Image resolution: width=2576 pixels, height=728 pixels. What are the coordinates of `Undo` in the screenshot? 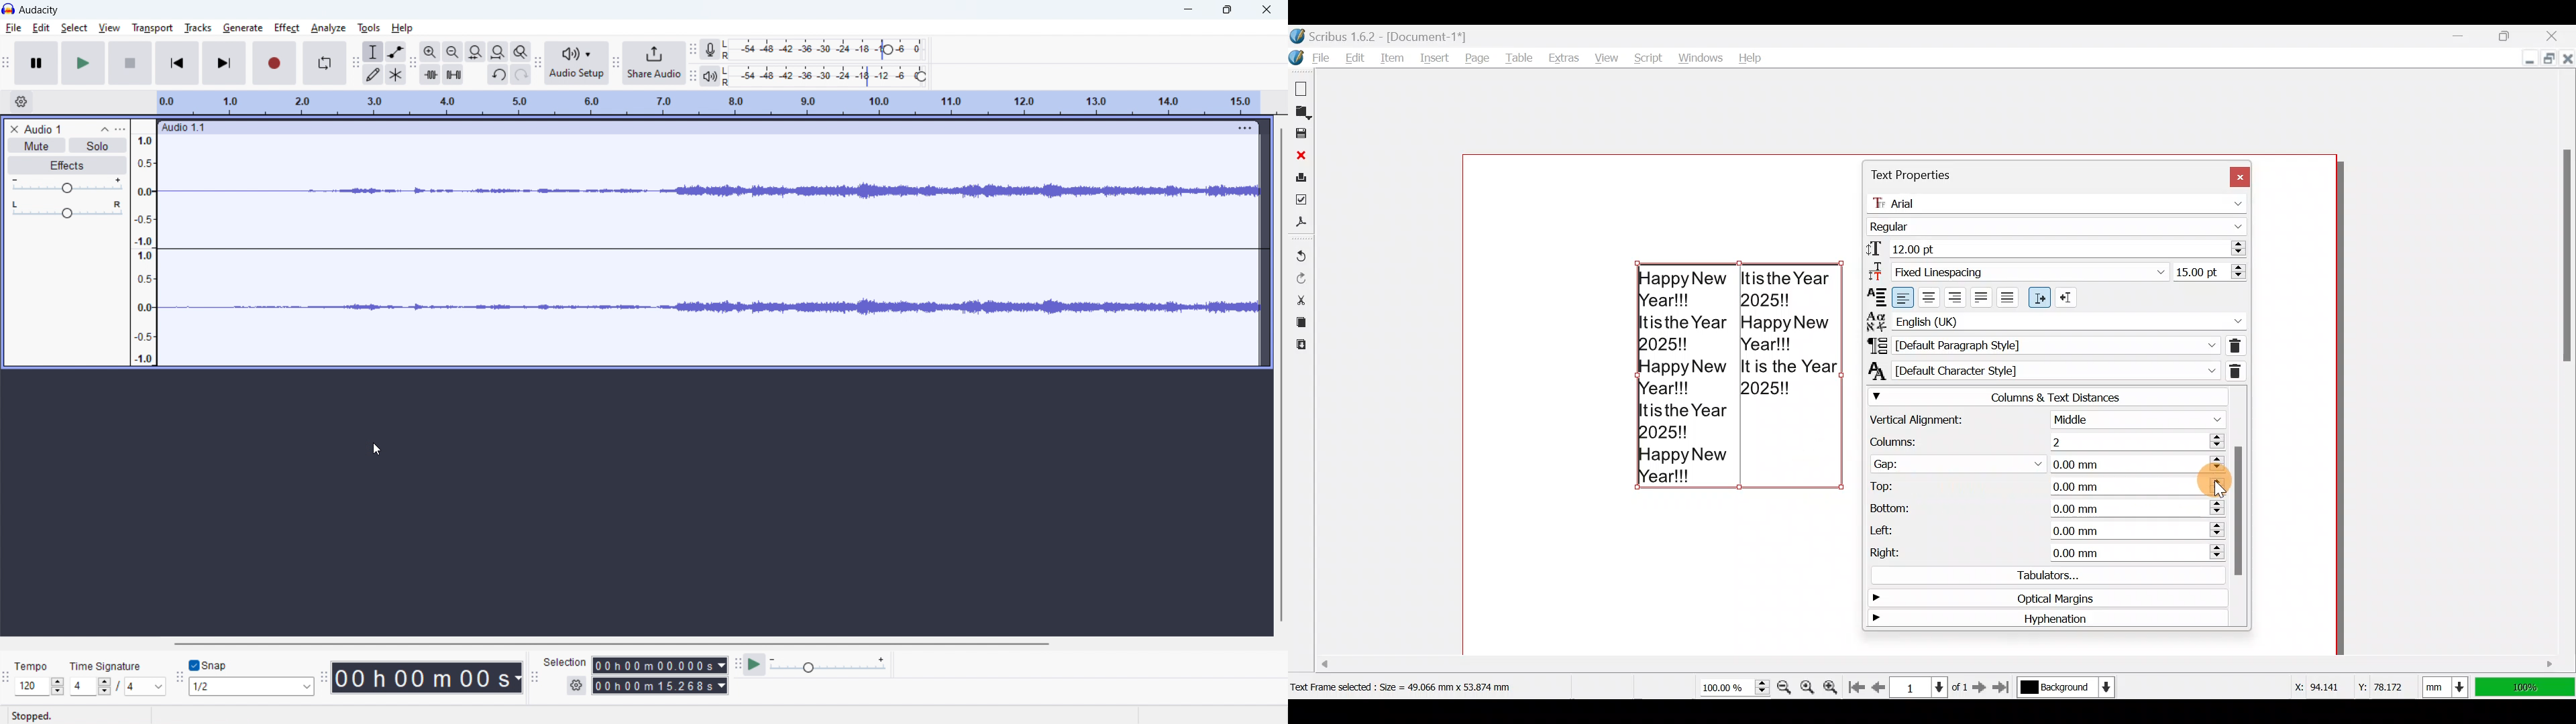 It's located at (1301, 250).